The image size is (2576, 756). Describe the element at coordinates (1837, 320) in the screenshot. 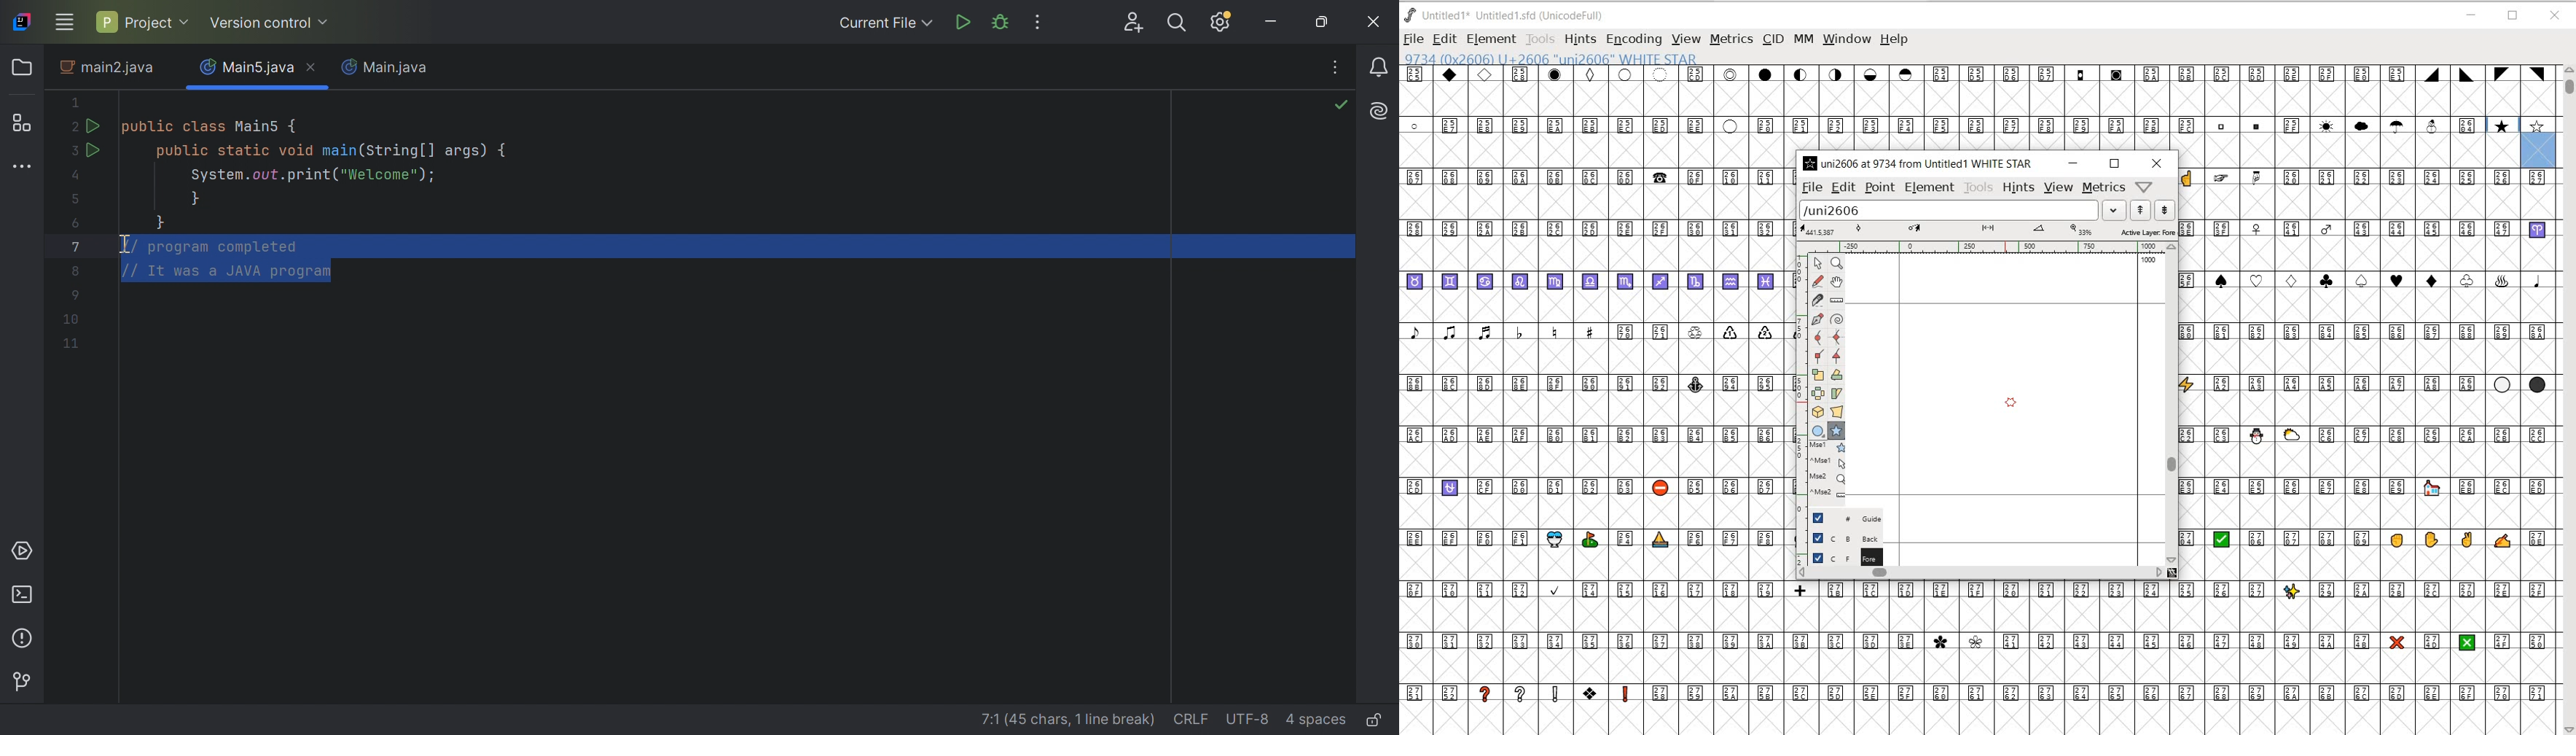

I see `SPIRO` at that location.